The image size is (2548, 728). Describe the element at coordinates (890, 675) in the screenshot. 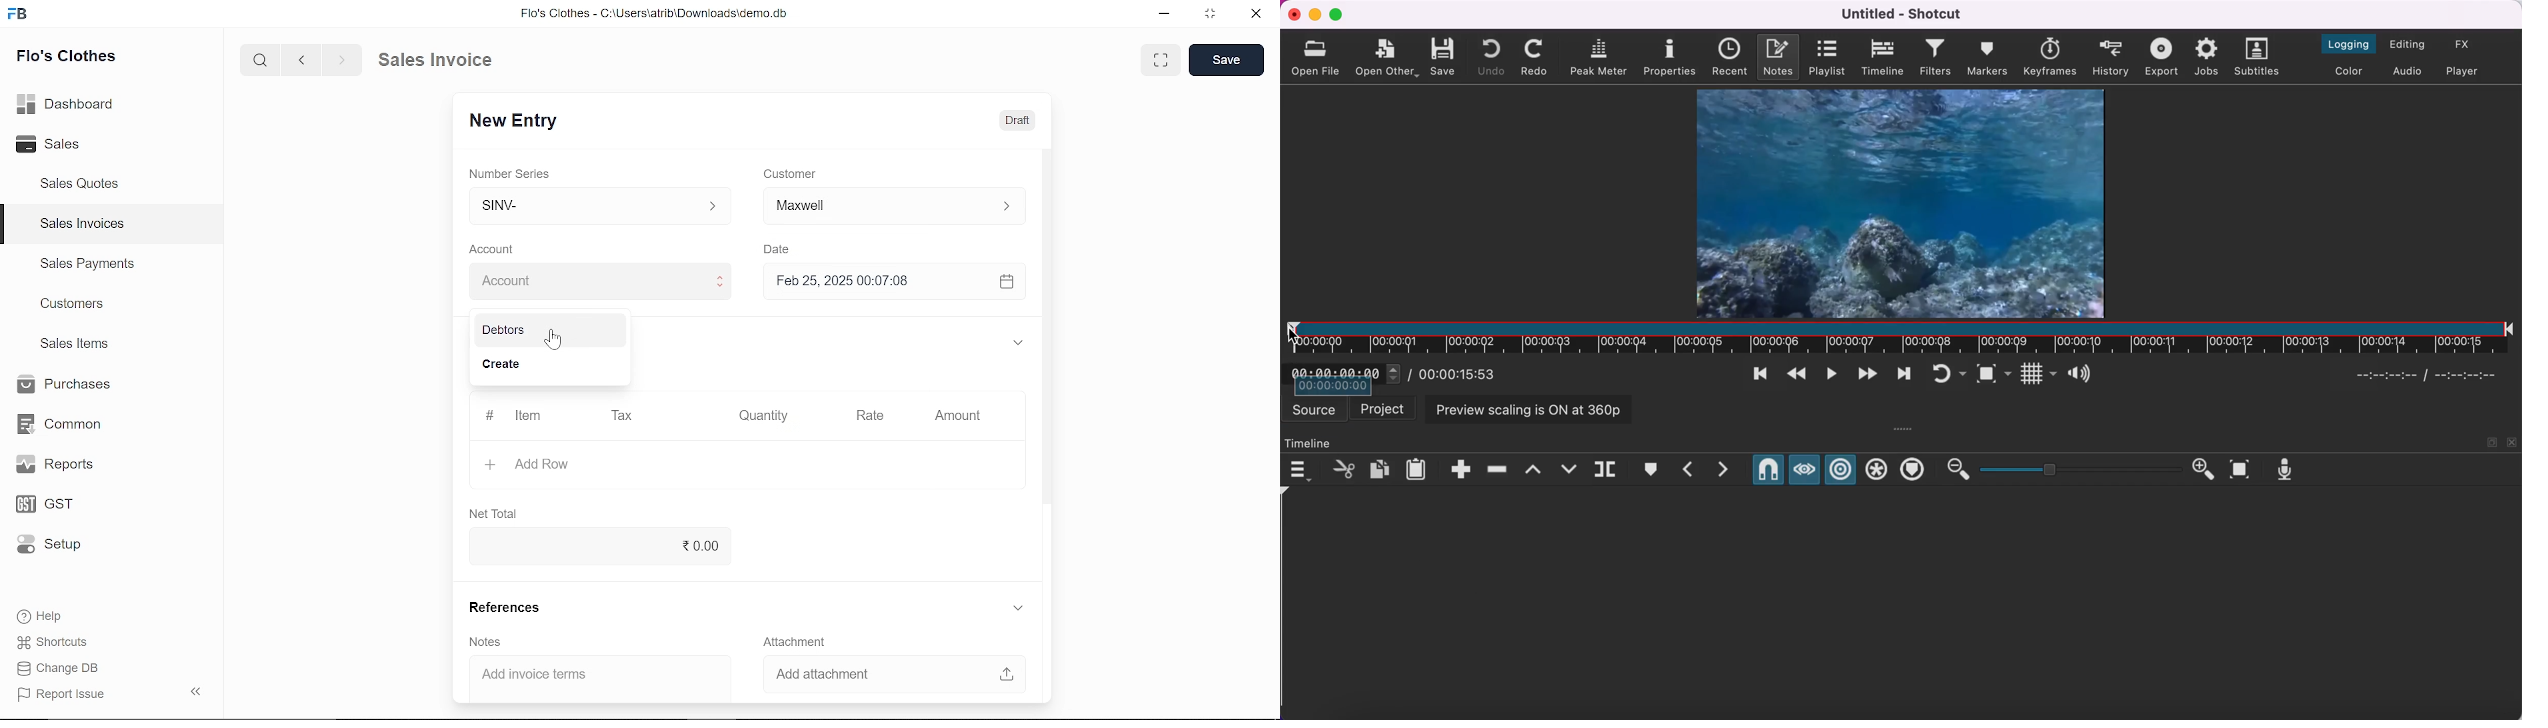

I see `Add attachment` at that location.